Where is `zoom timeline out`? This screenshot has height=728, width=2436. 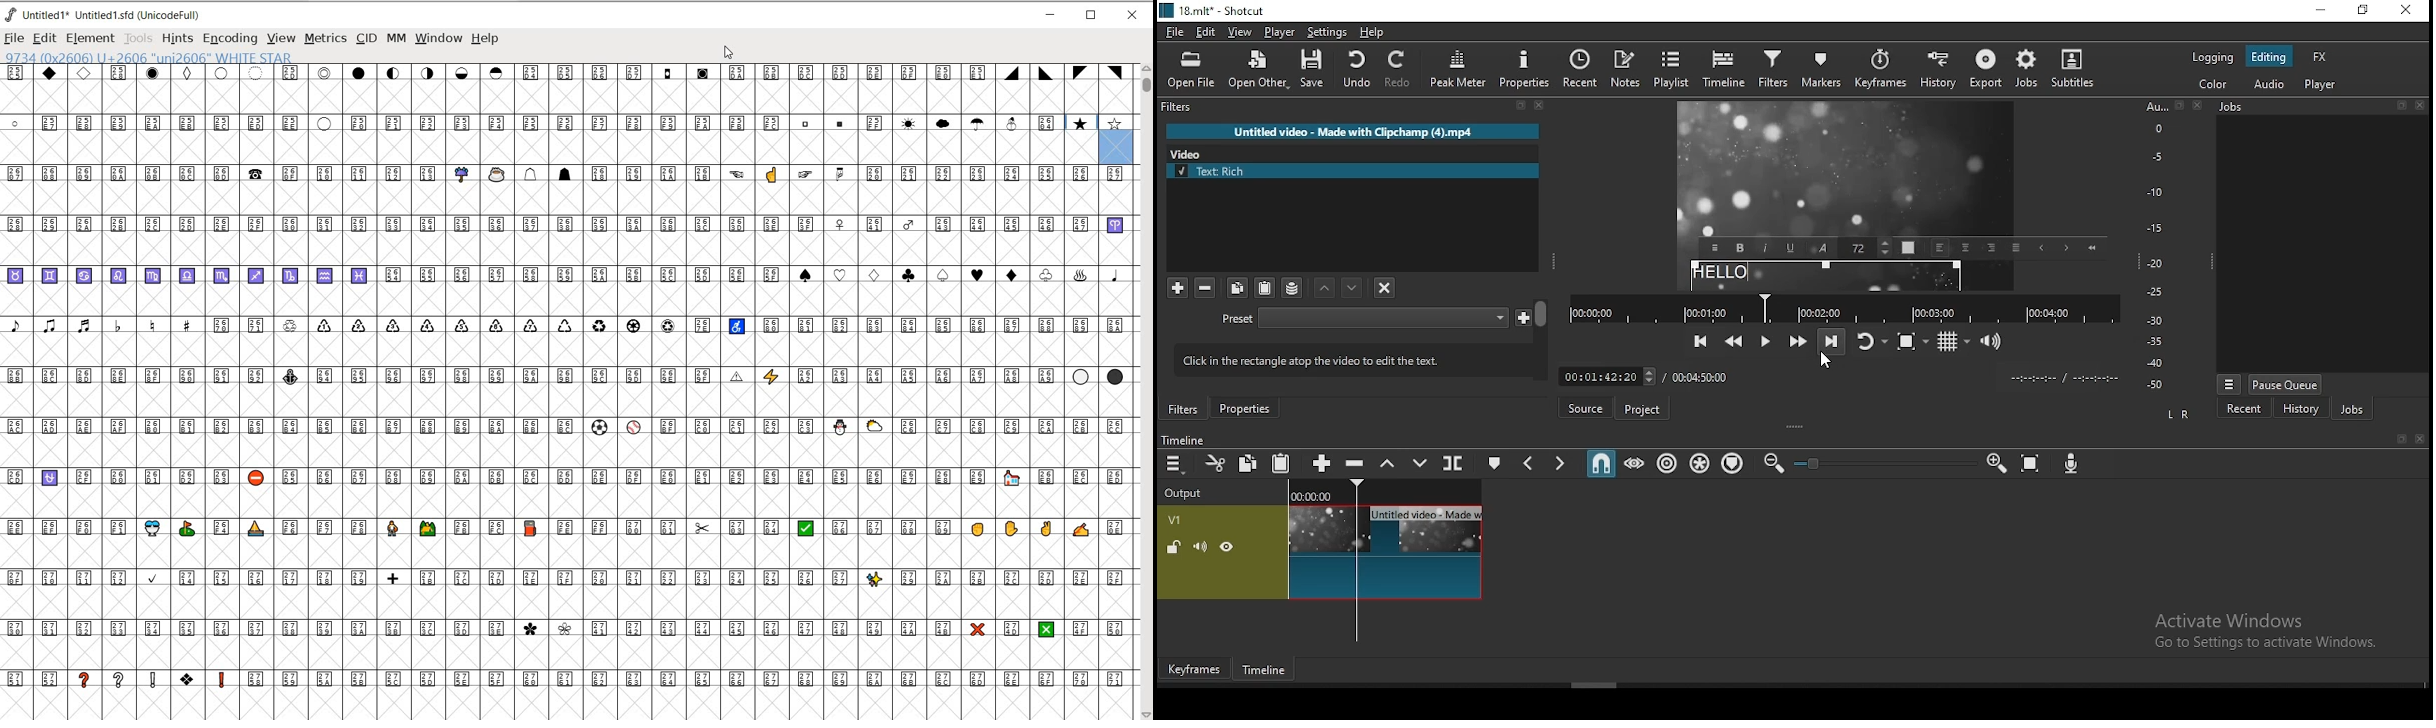 zoom timeline out is located at coordinates (1773, 463).